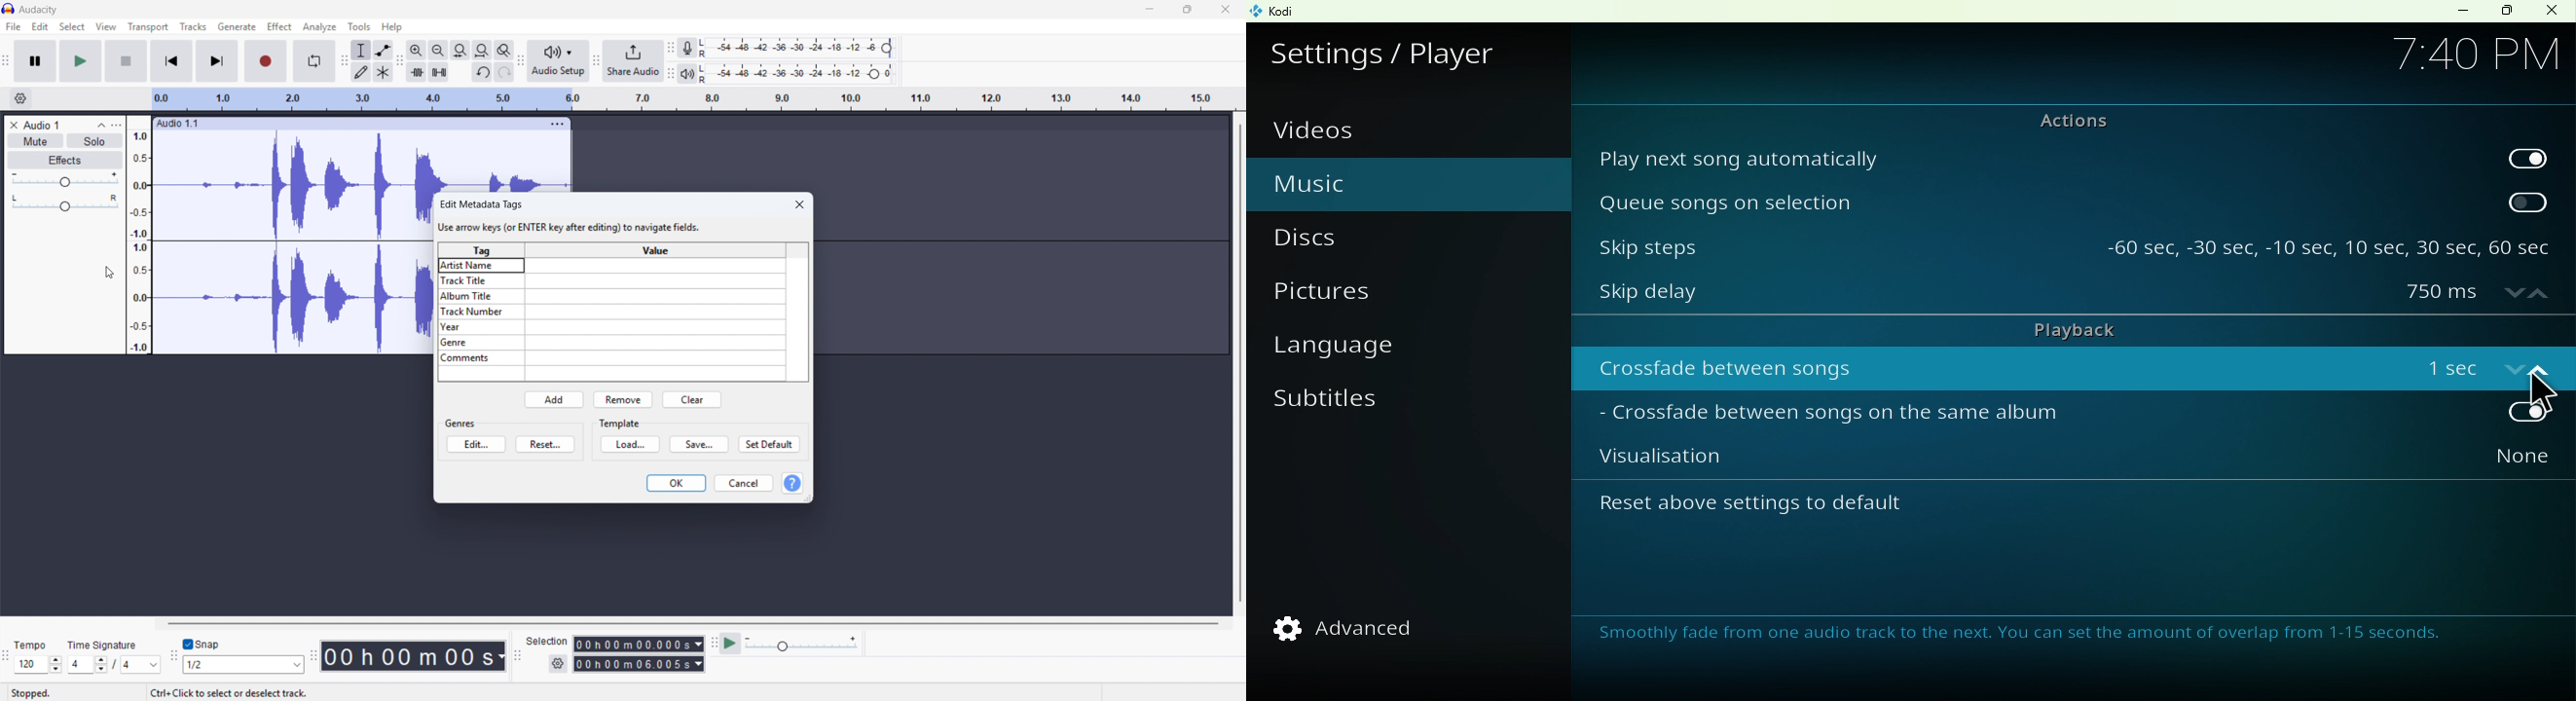  I want to click on Tag, so click(481, 251).